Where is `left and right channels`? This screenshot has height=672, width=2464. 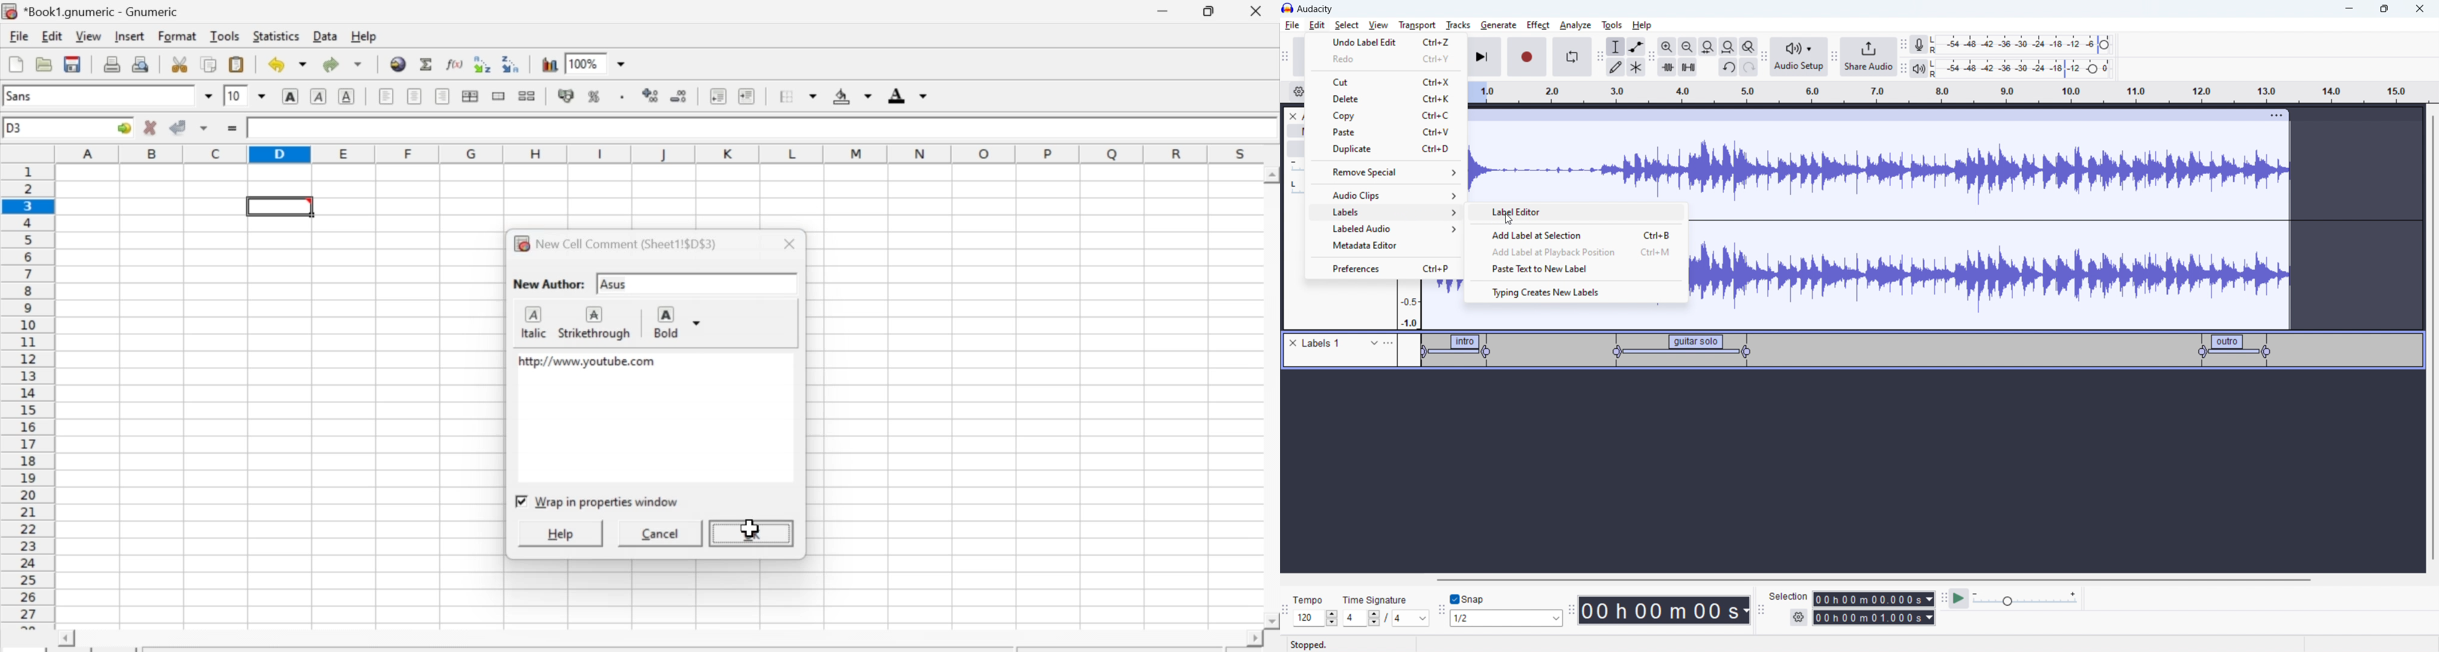
left and right channels is located at coordinates (1936, 46).